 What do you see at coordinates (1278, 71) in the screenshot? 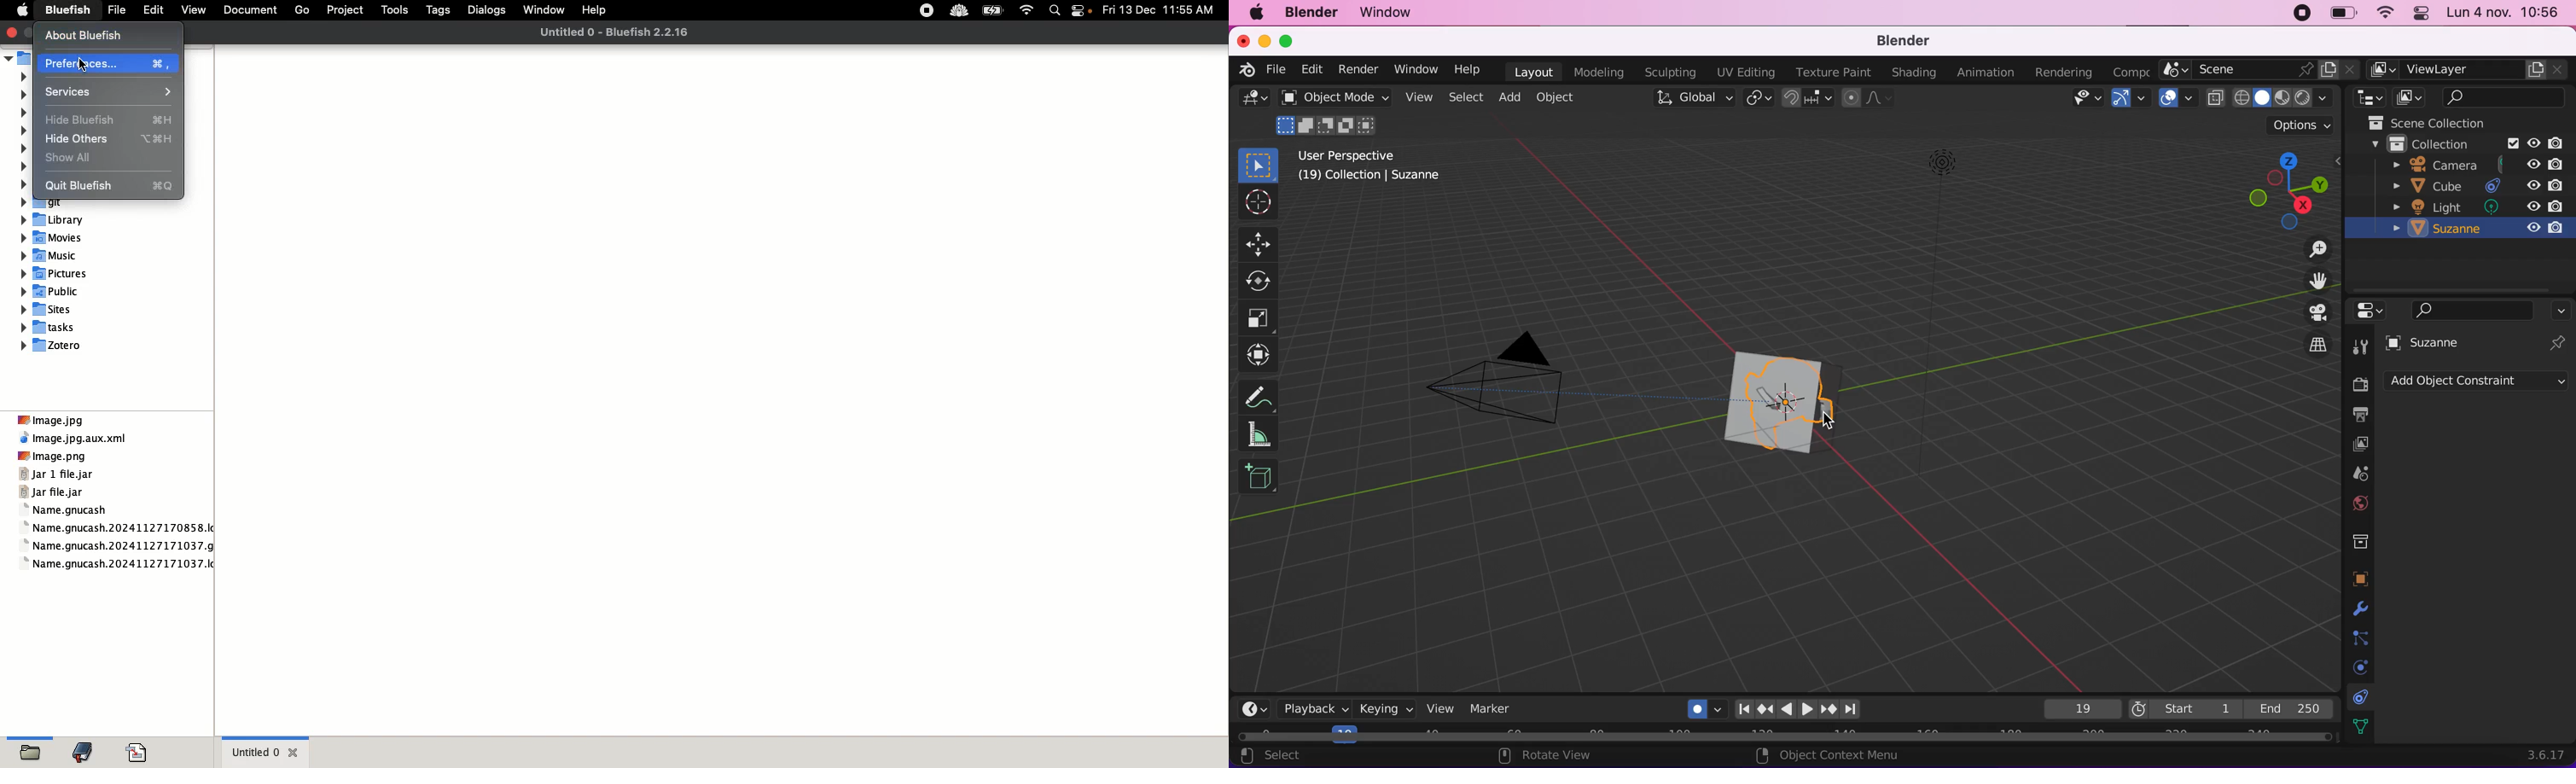
I see `file` at bounding box center [1278, 71].